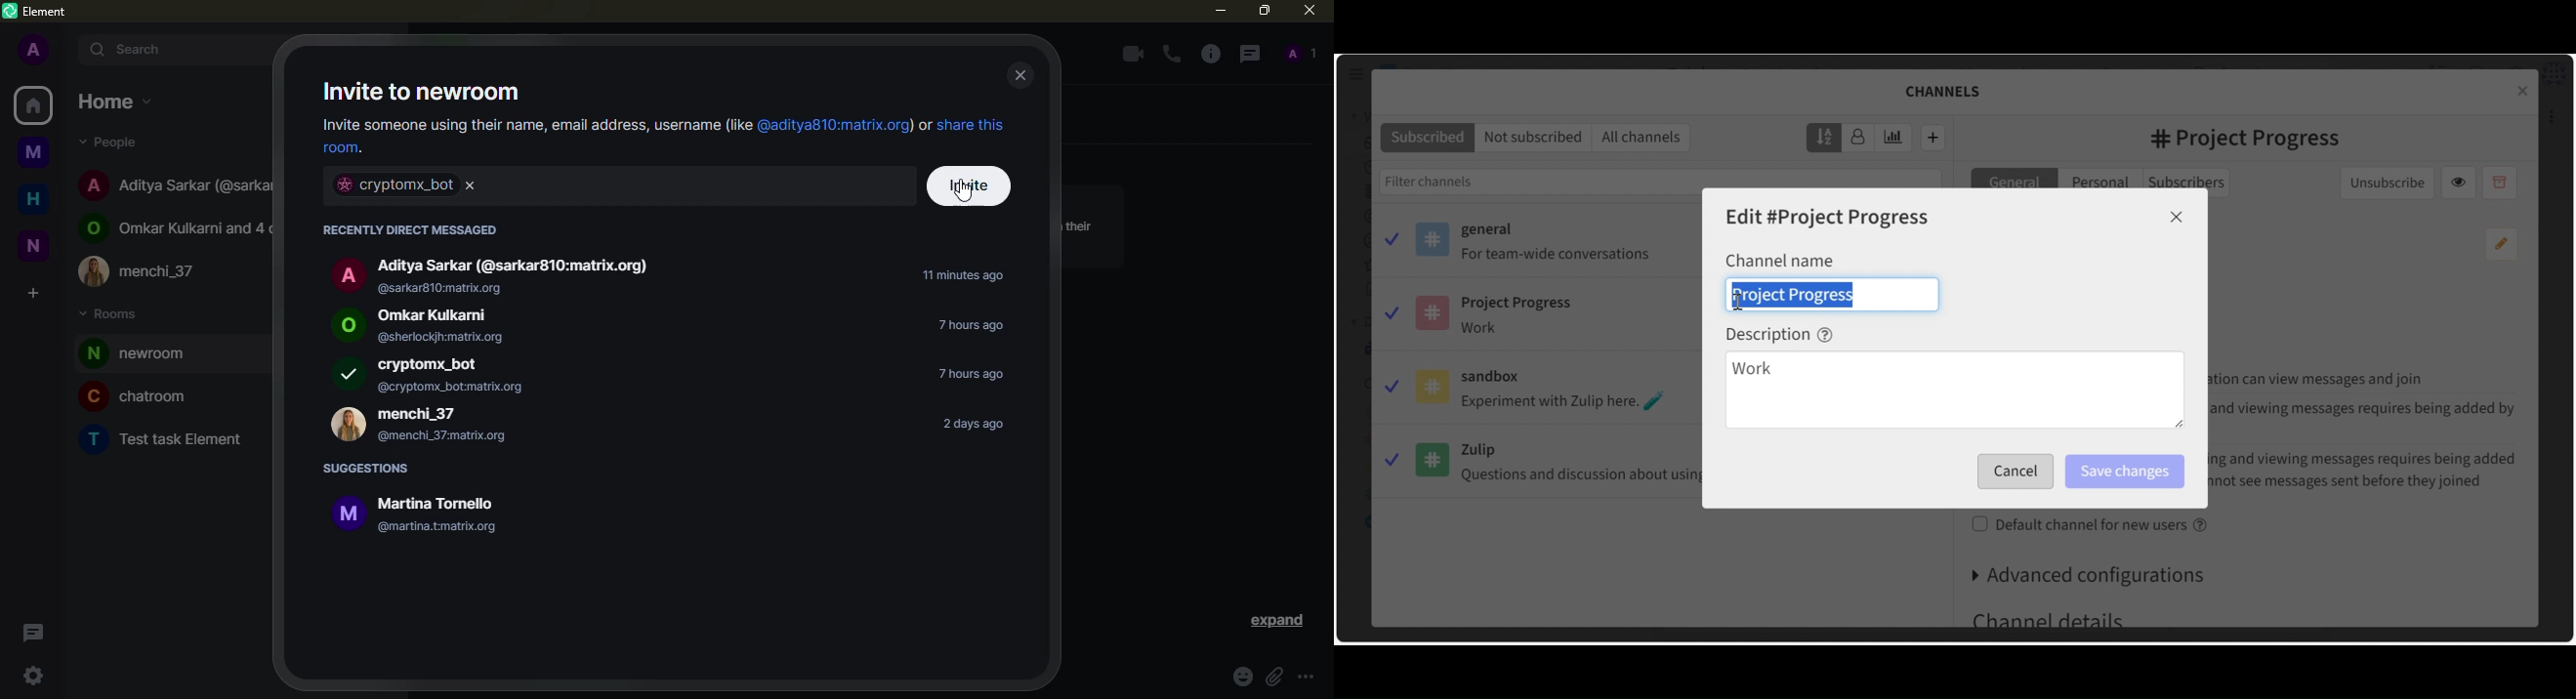 The height and width of the screenshot is (700, 2576). I want to click on cryptomx_bot, so click(422, 365).